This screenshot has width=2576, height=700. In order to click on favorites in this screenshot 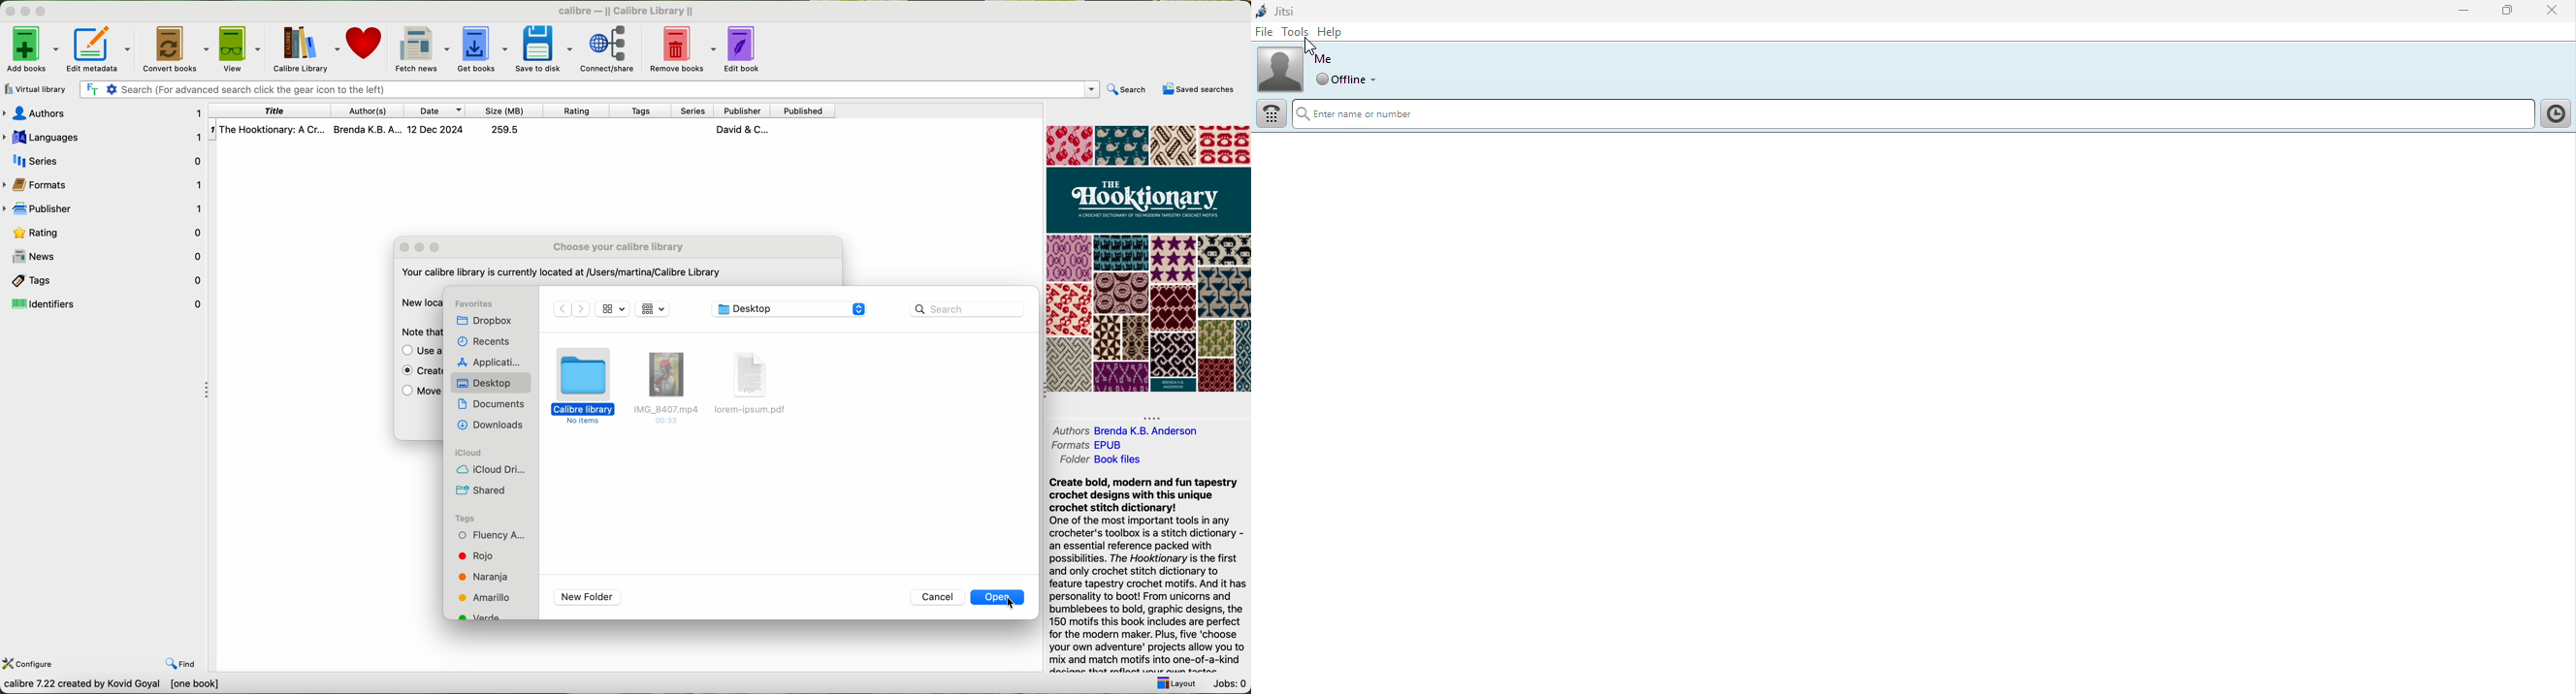, I will do `click(474, 303)`.